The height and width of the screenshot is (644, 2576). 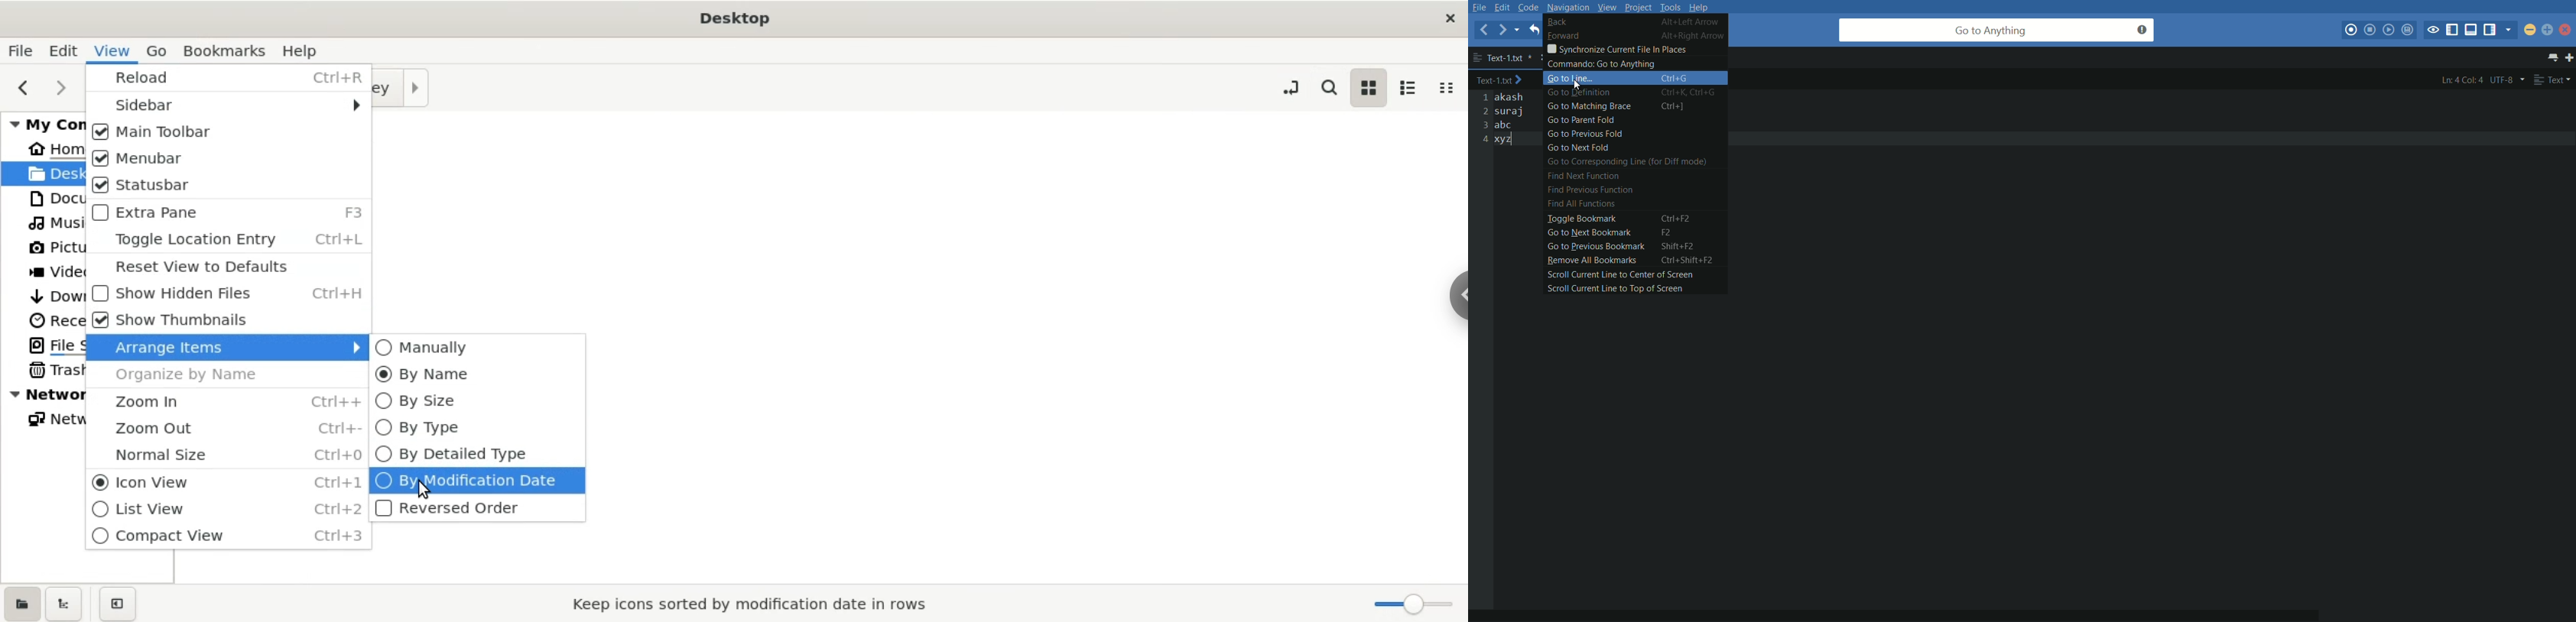 I want to click on go to corresponding line, so click(x=1625, y=163).